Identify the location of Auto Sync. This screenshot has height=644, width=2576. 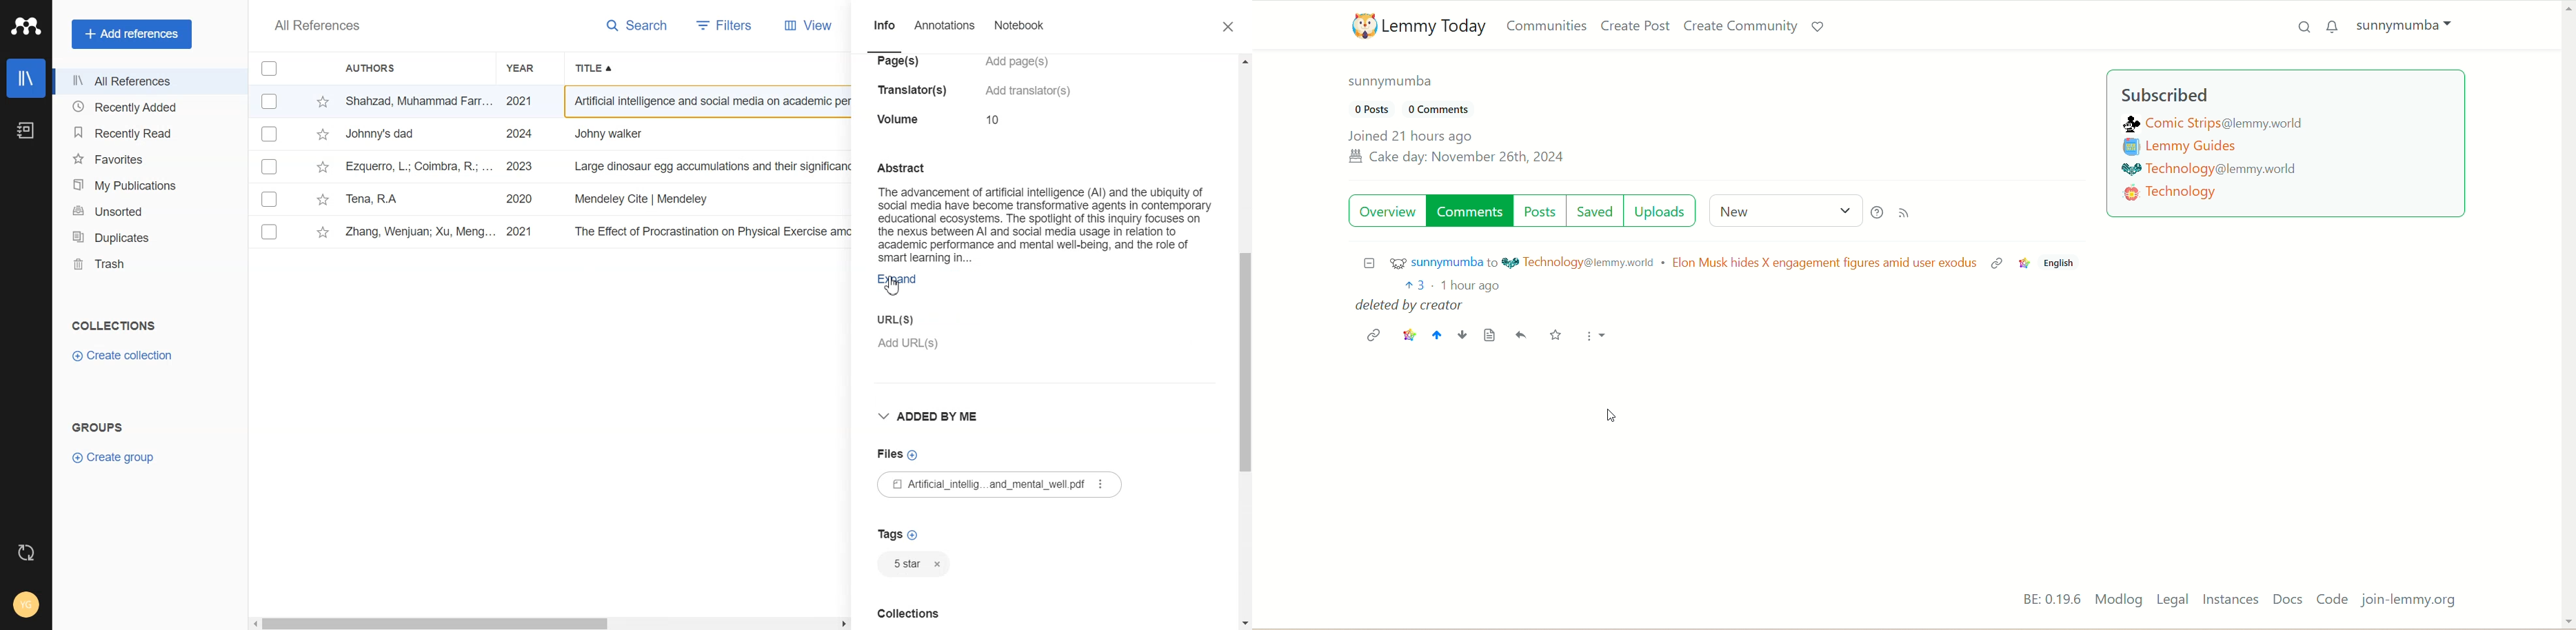
(26, 552).